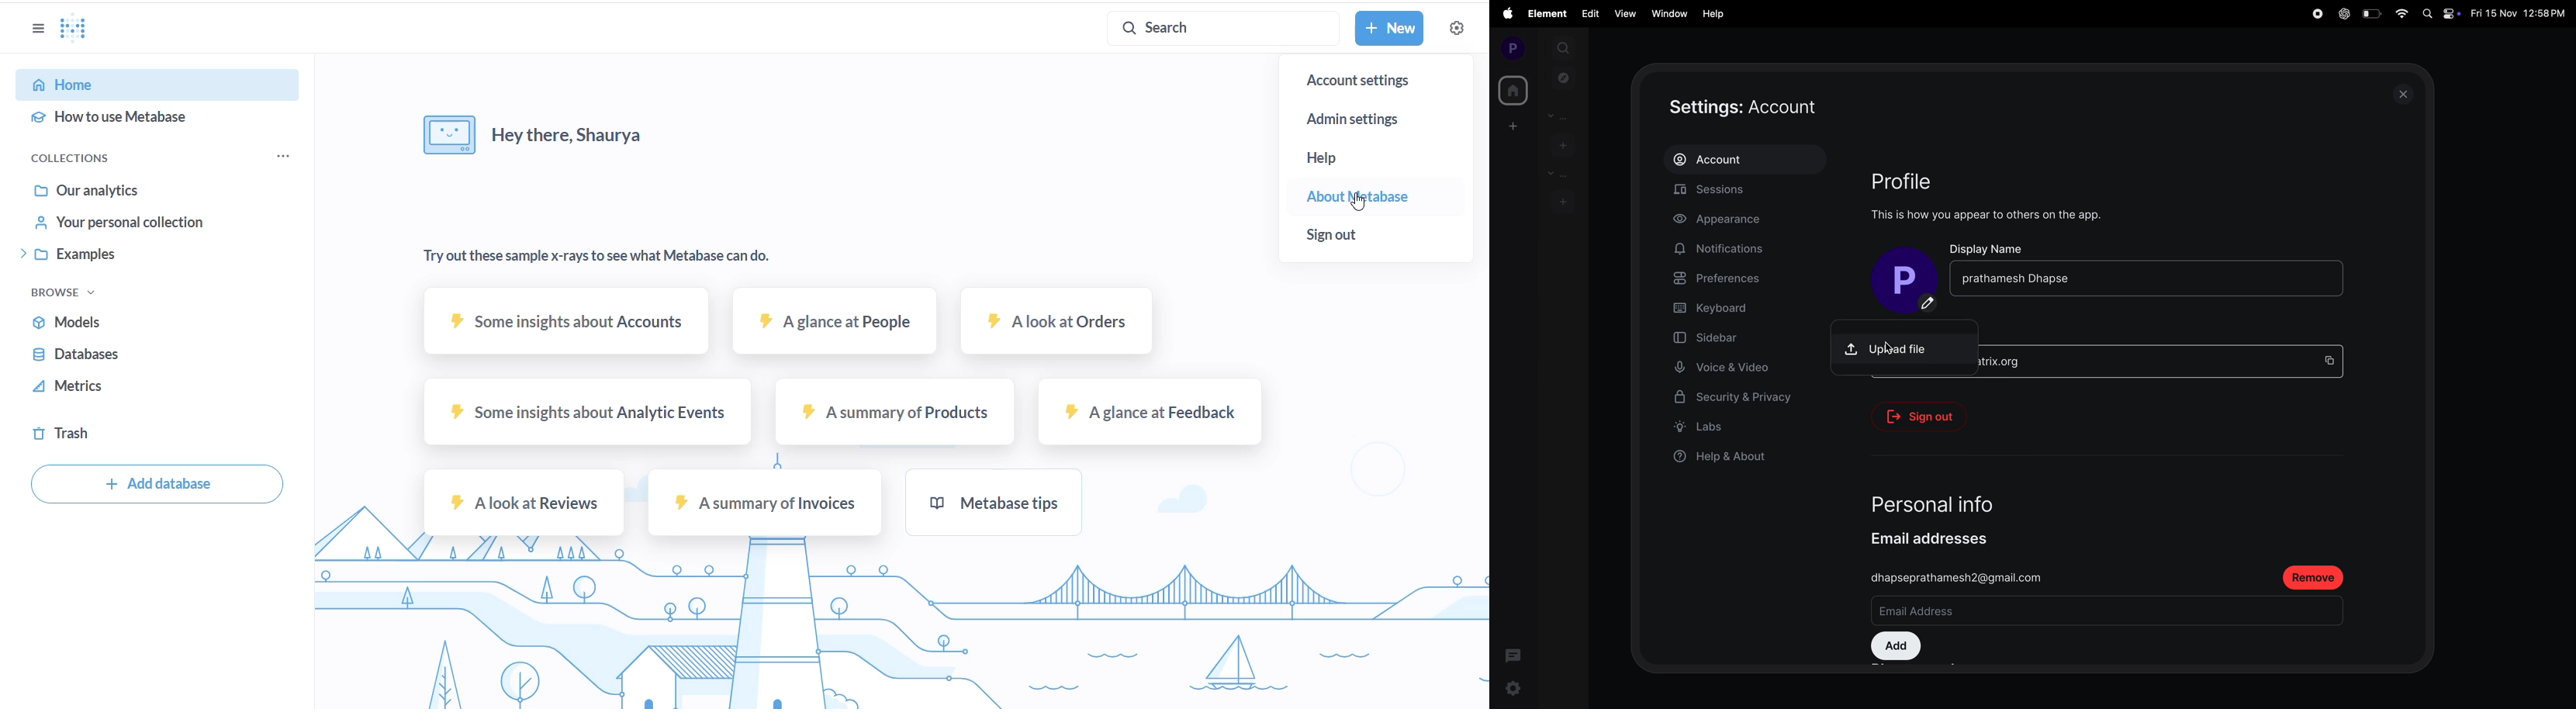  What do you see at coordinates (1744, 159) in the screenshot?
I see `account` at bounding box center [1744, 159].